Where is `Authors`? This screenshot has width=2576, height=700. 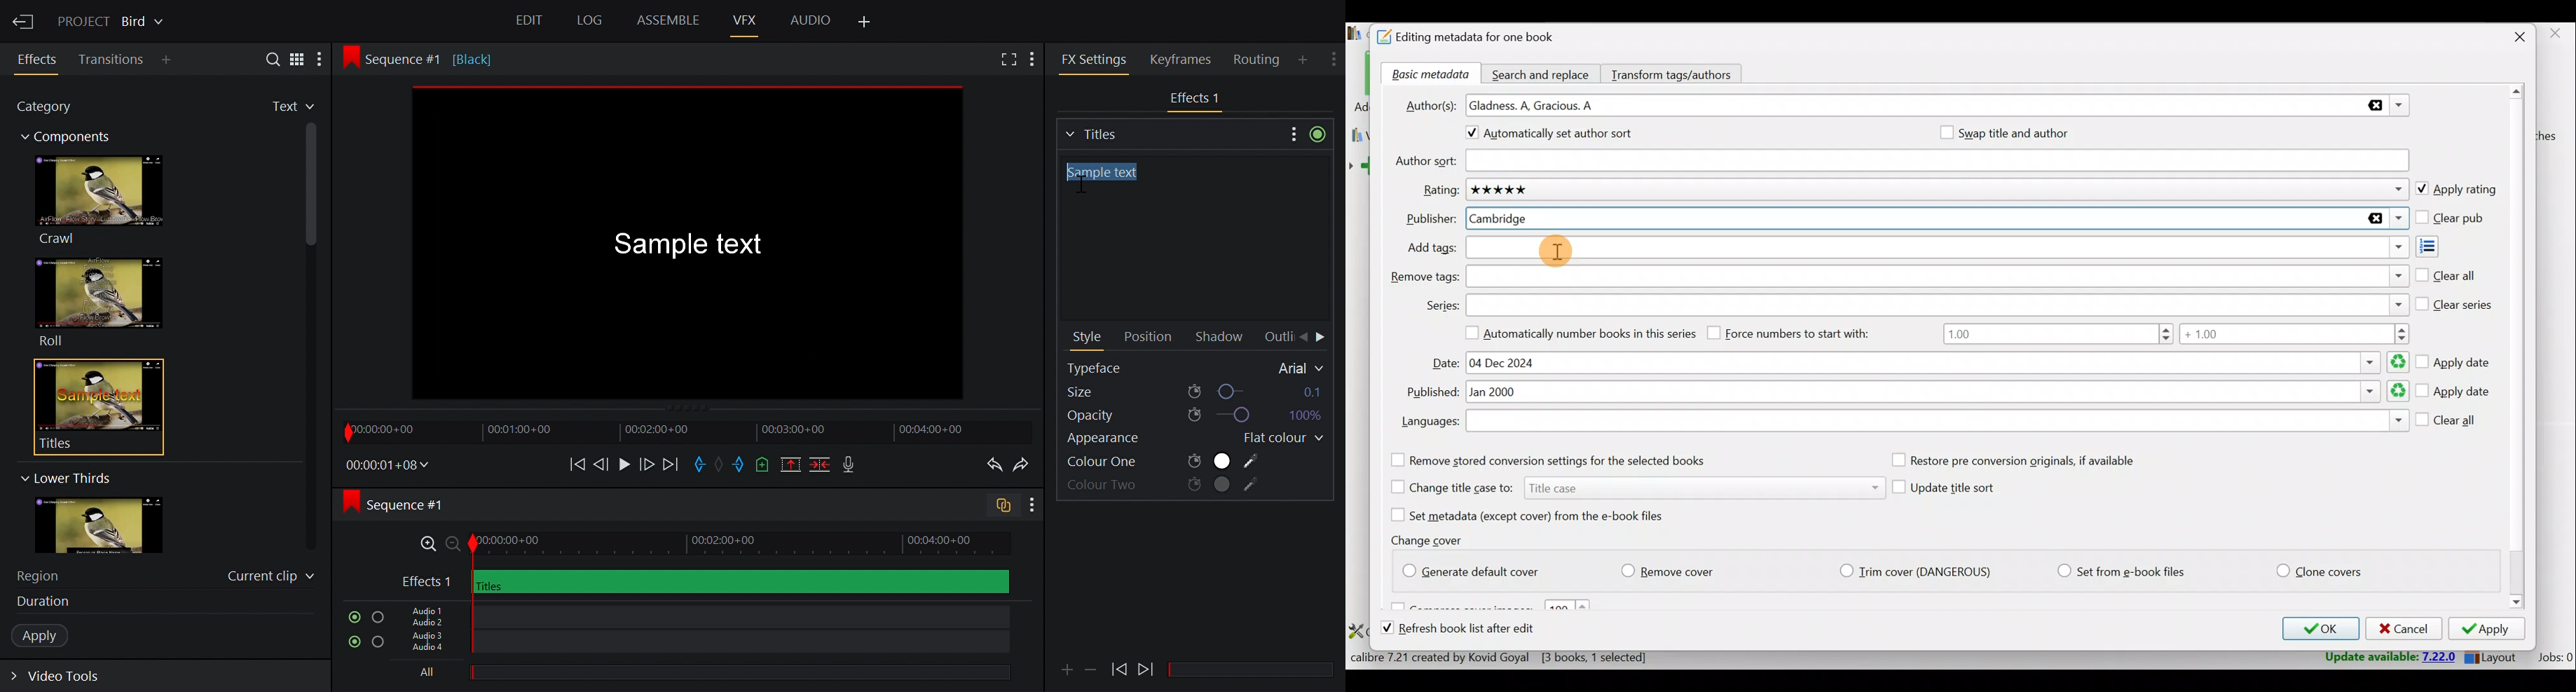
Authors is located at coordinates (1939, 106).